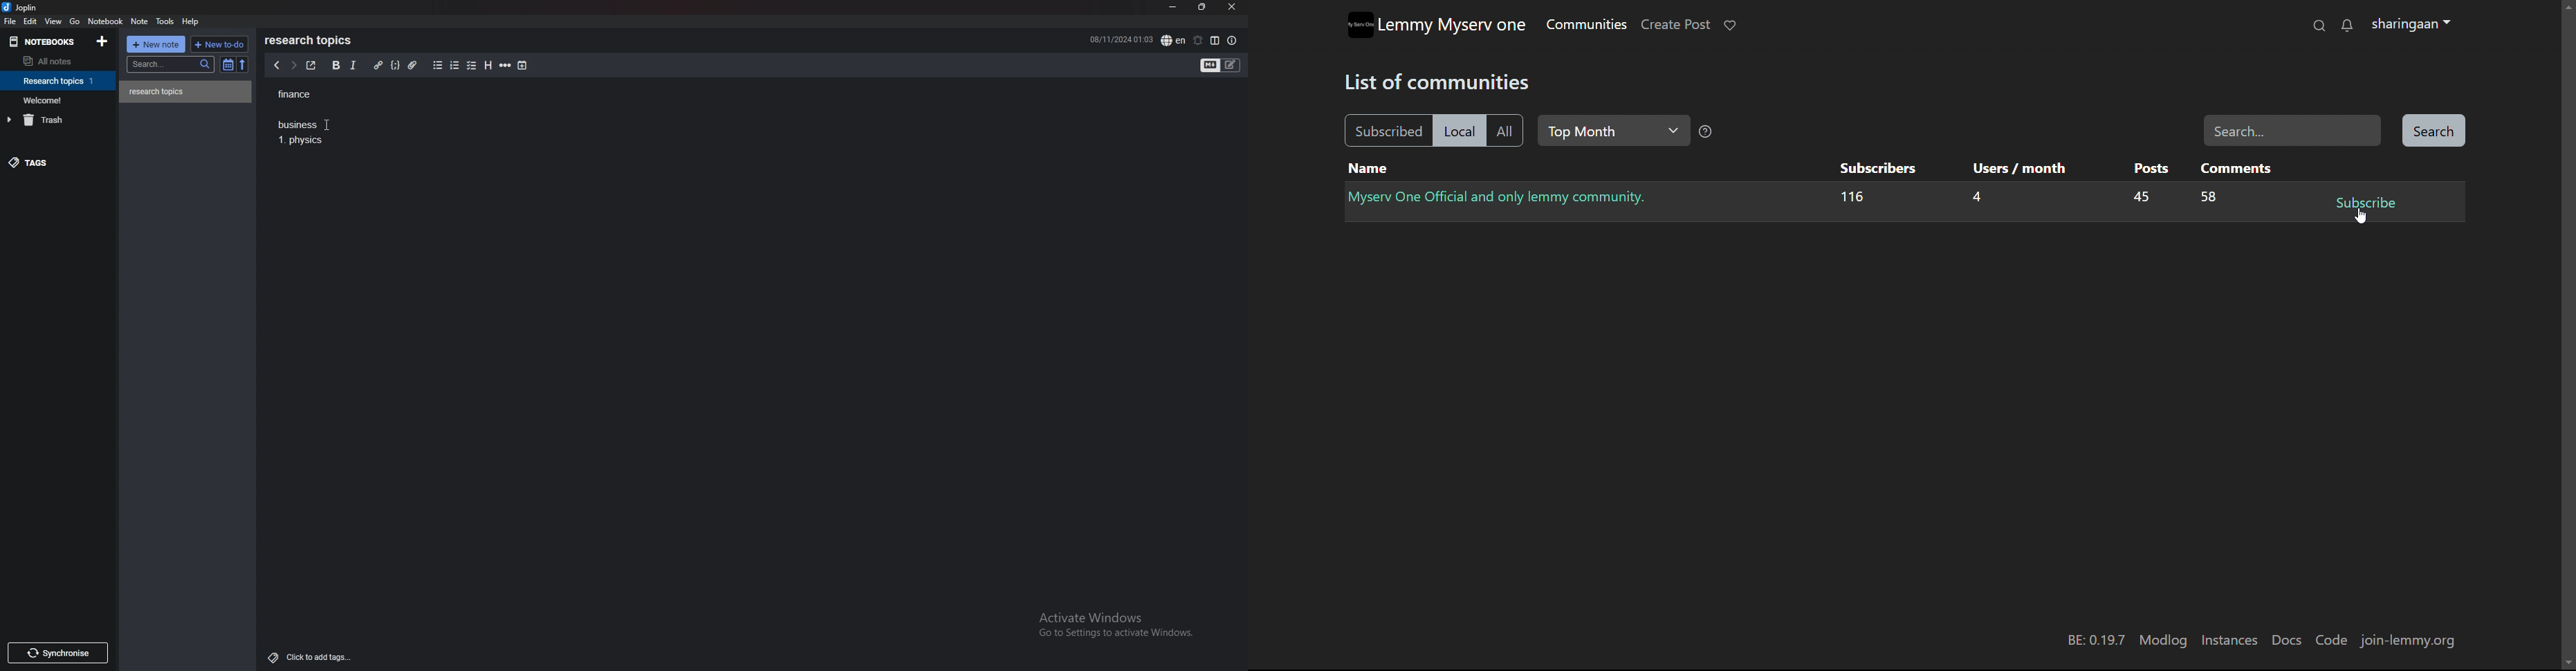  Describe the element at coordinates (1501, 197) in the screenshot. I see `Myserv One Official and only lemmy community.` at that location.